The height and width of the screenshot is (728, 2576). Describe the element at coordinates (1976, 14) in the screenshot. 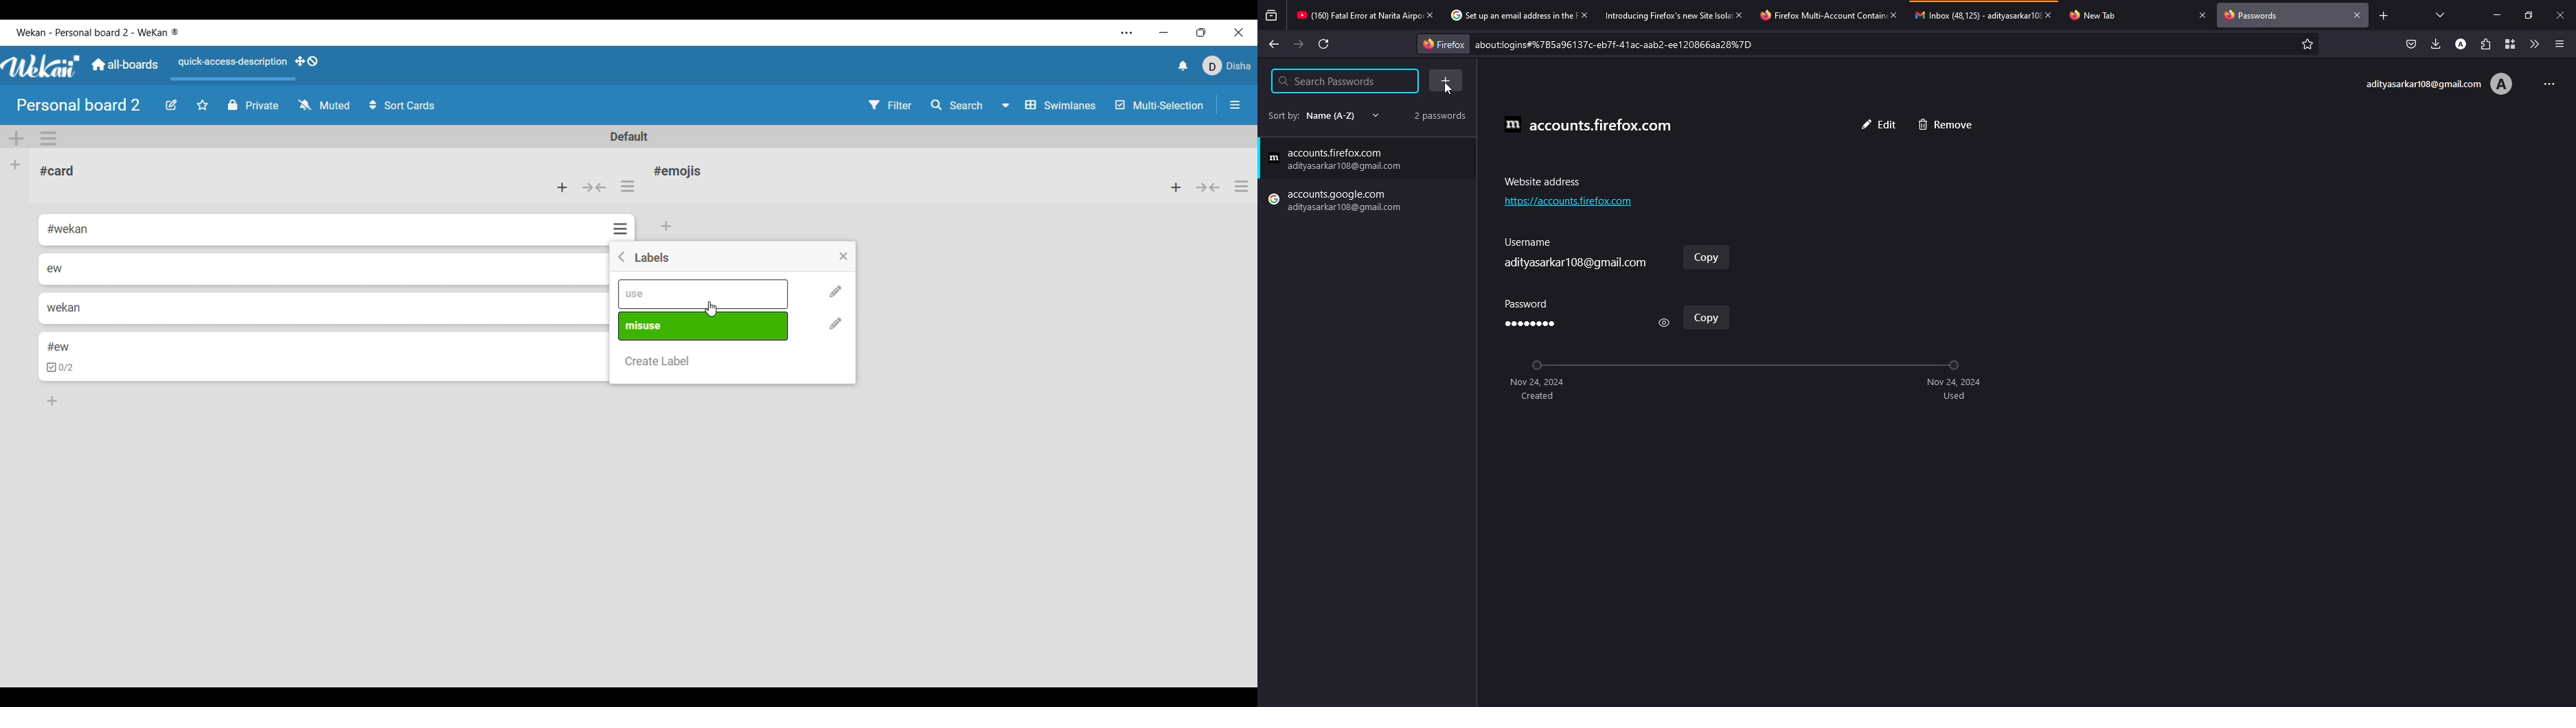

I see `tab` at that location.